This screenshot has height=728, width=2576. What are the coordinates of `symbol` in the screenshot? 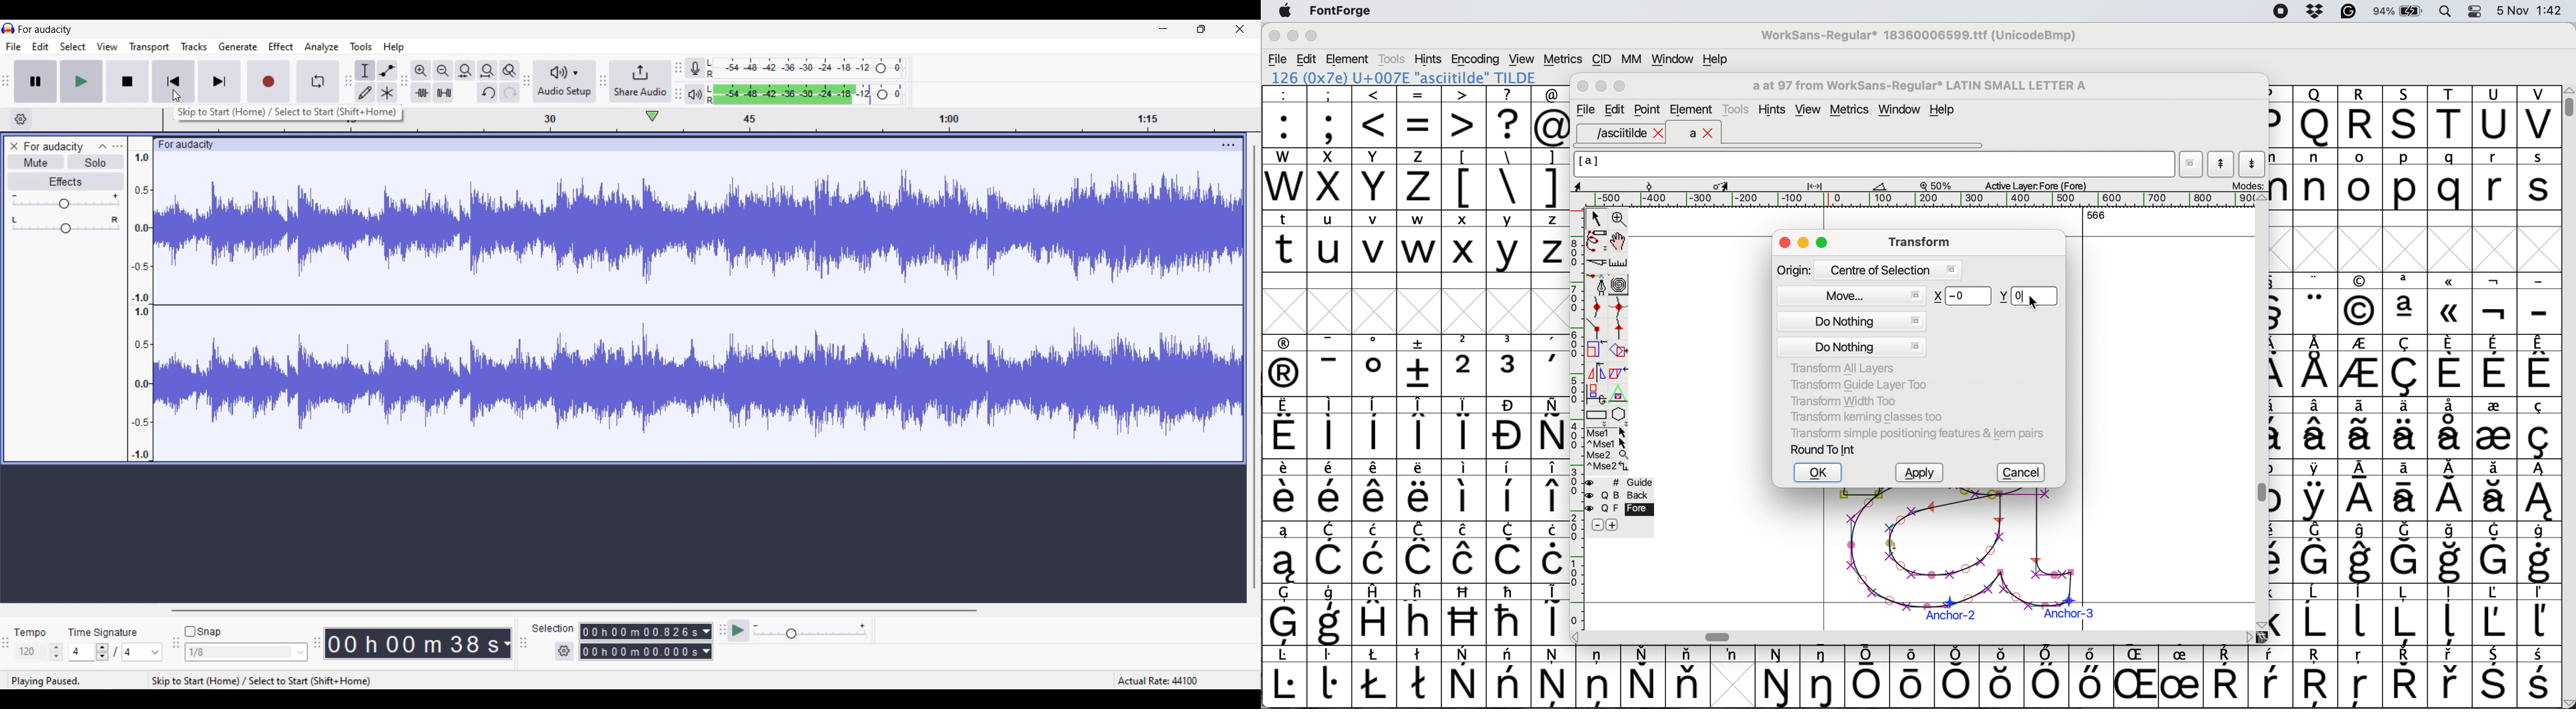 It's located at (1375, 677).